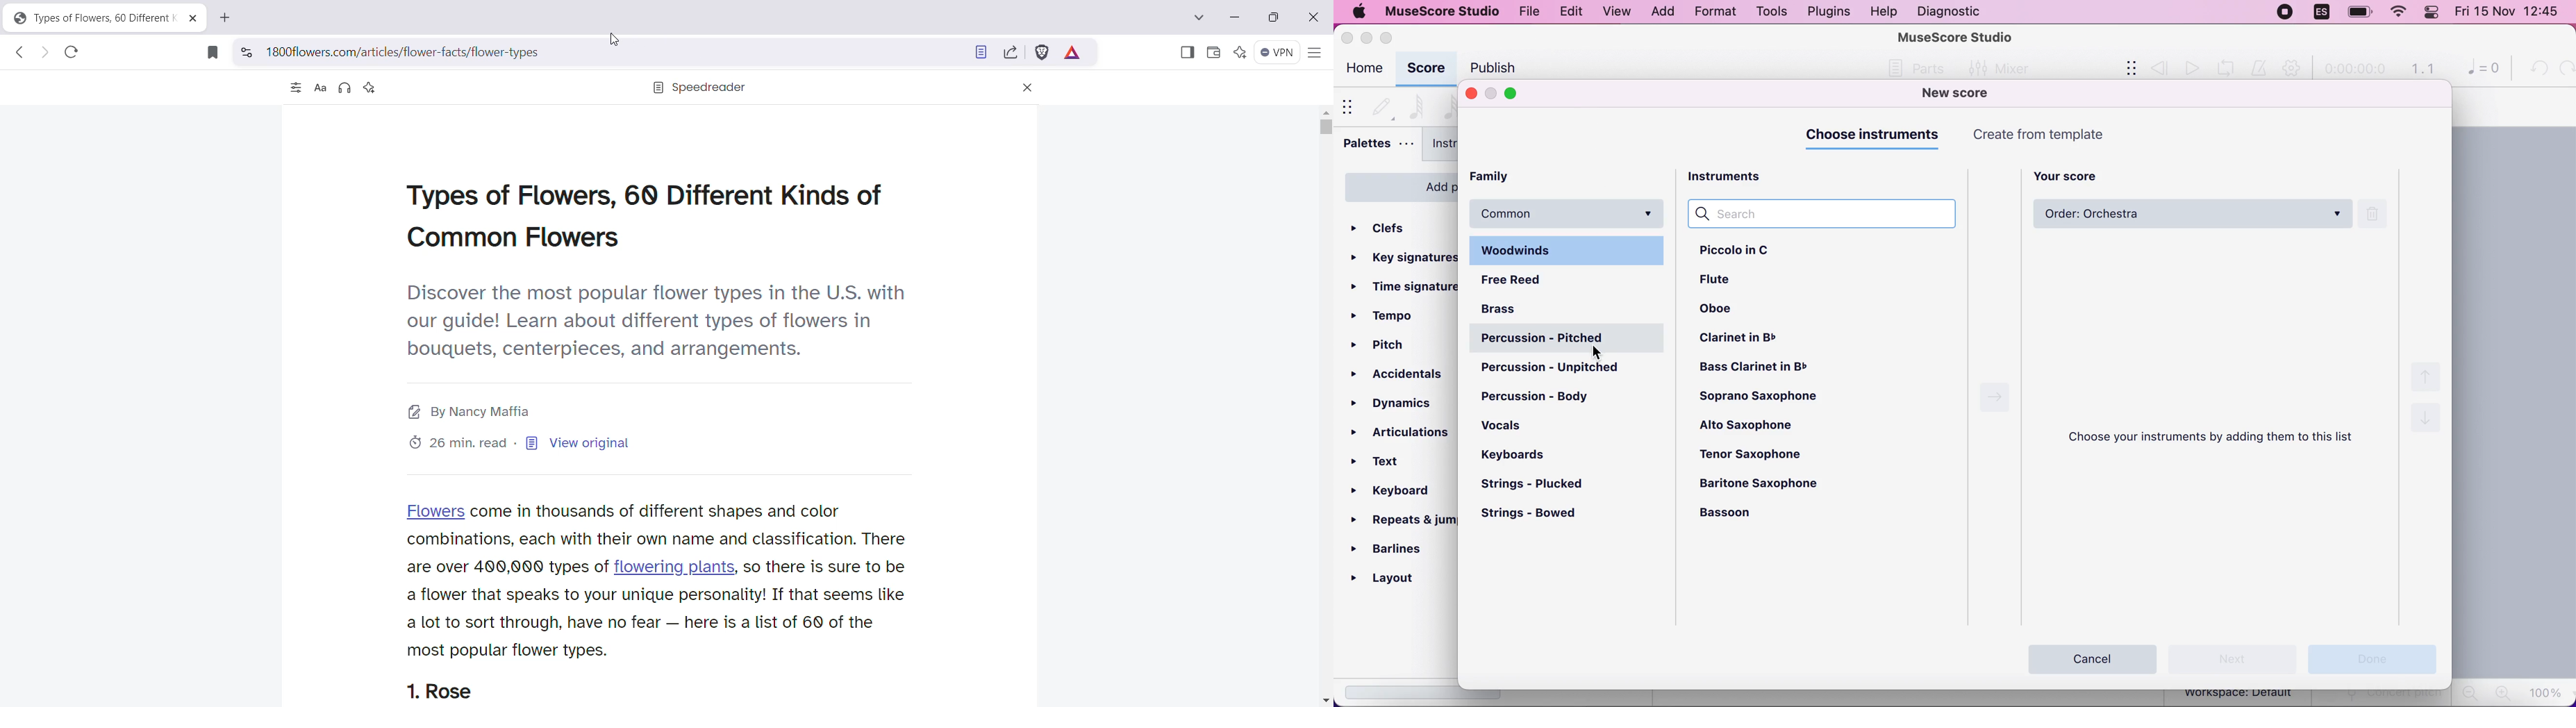  Describe the element at coordinates (1952, 11) in the screenshot. I see `diagnostic` at that location.